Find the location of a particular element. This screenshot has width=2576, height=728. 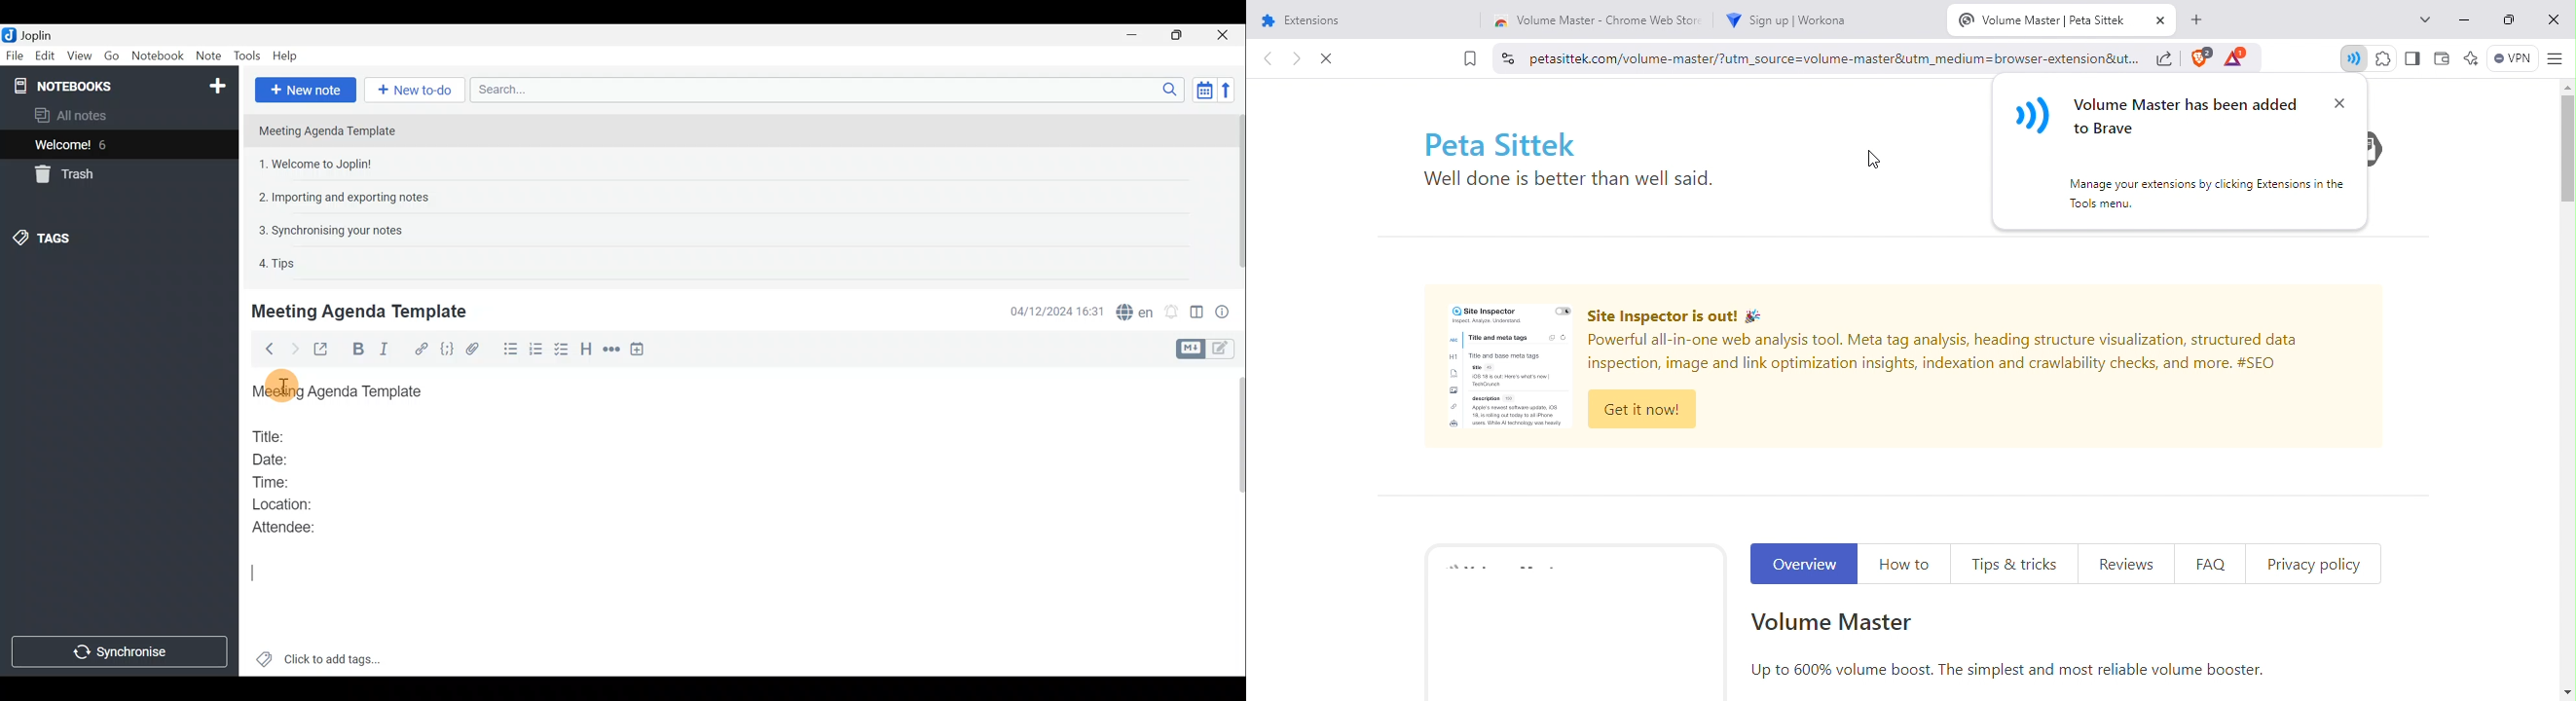

Joplin is located at coordinates (36, 34).